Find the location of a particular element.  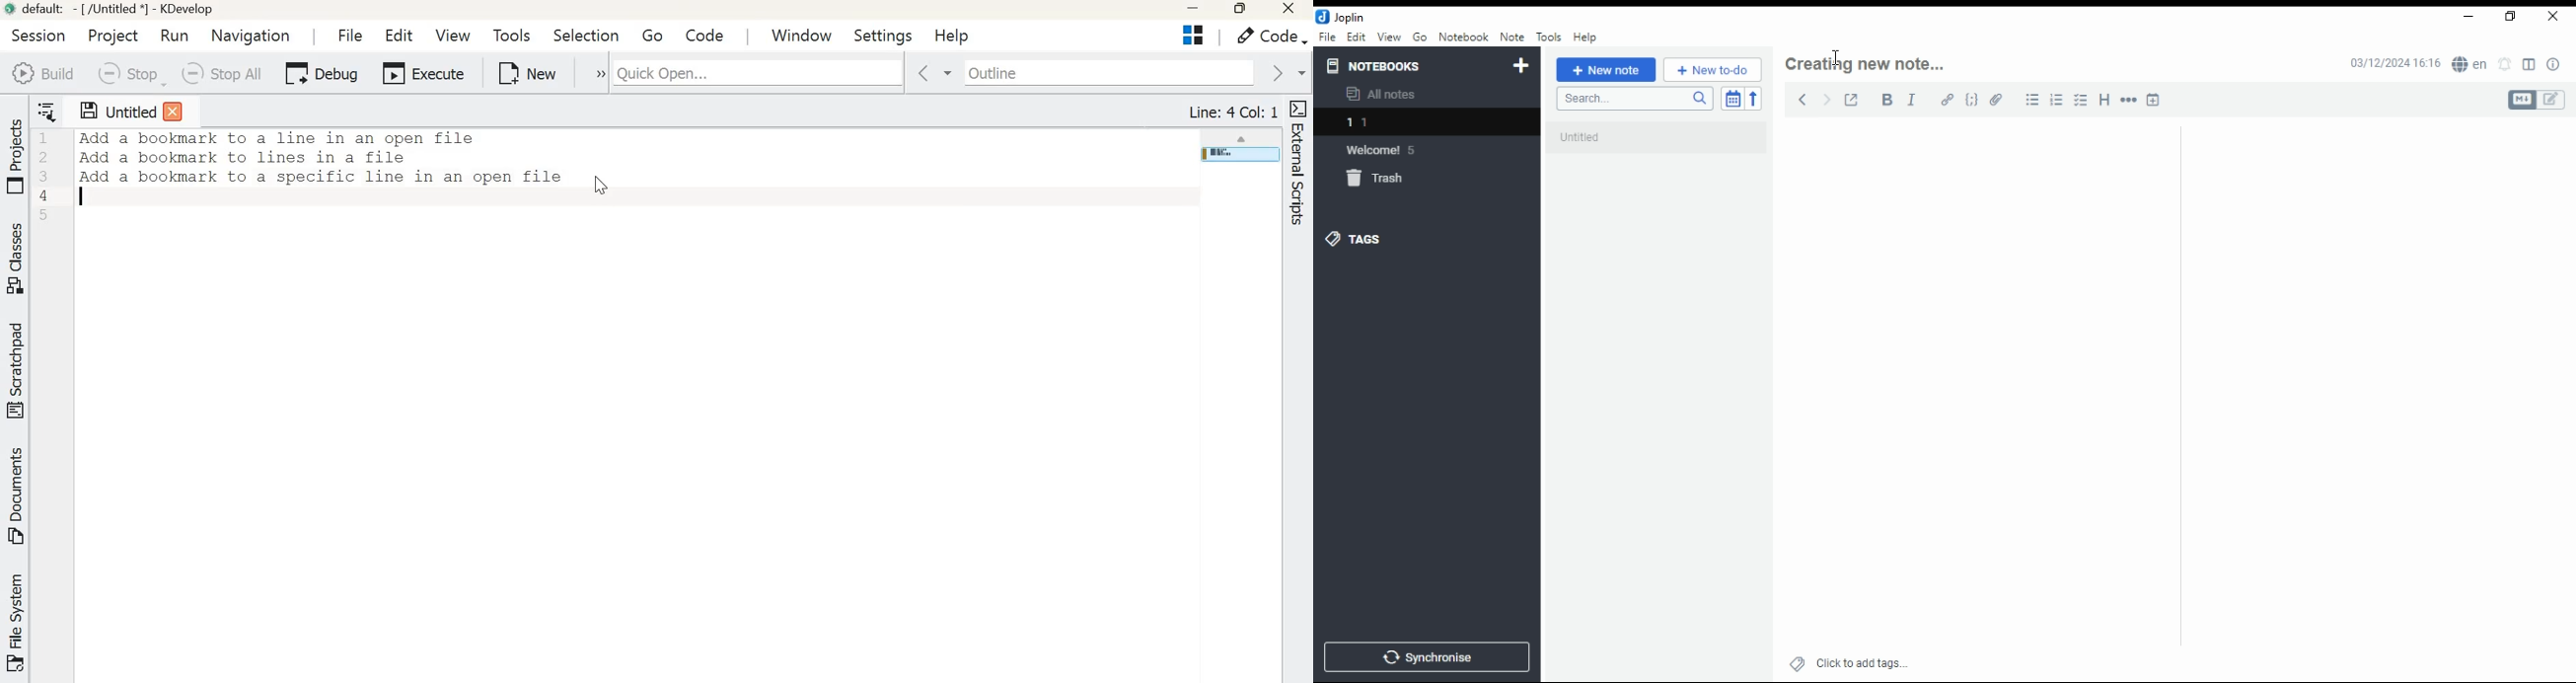

horizontal rule is located at coordinates (2130, 99).